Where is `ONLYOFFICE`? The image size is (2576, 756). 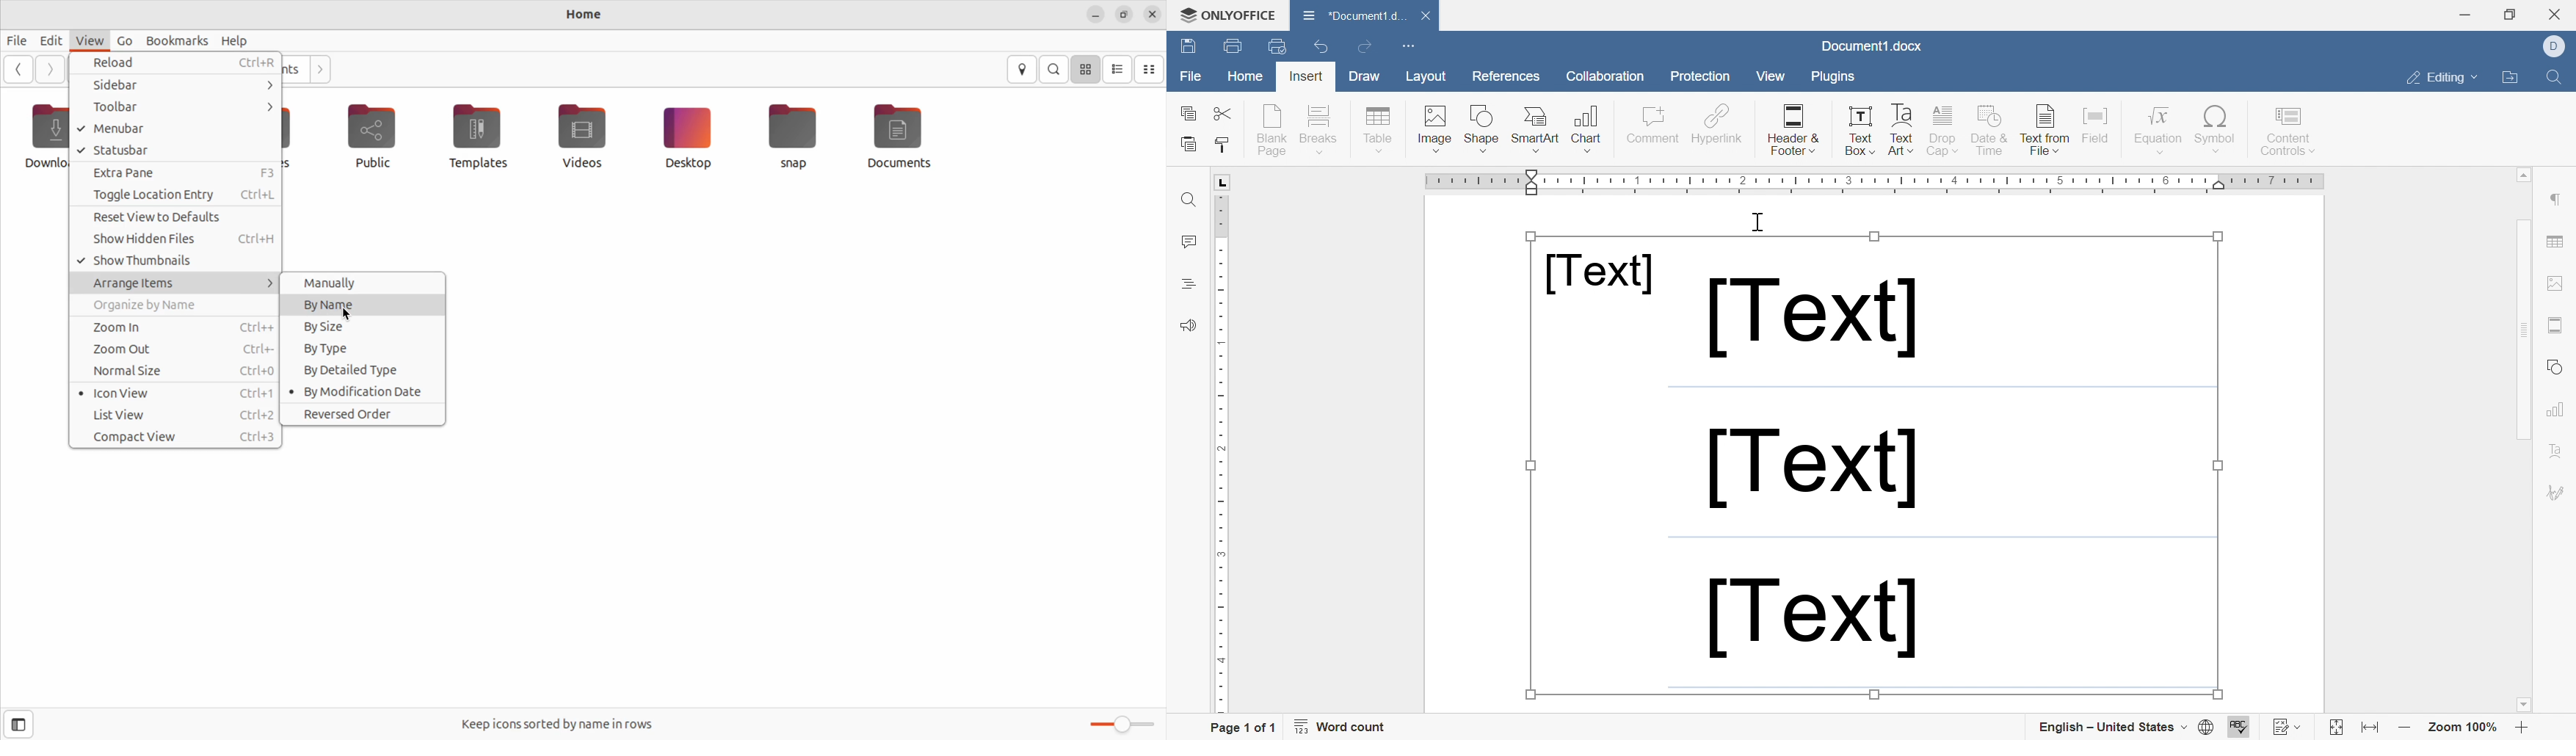 ONLYOFFICE is located at coordinates (1229, 15).